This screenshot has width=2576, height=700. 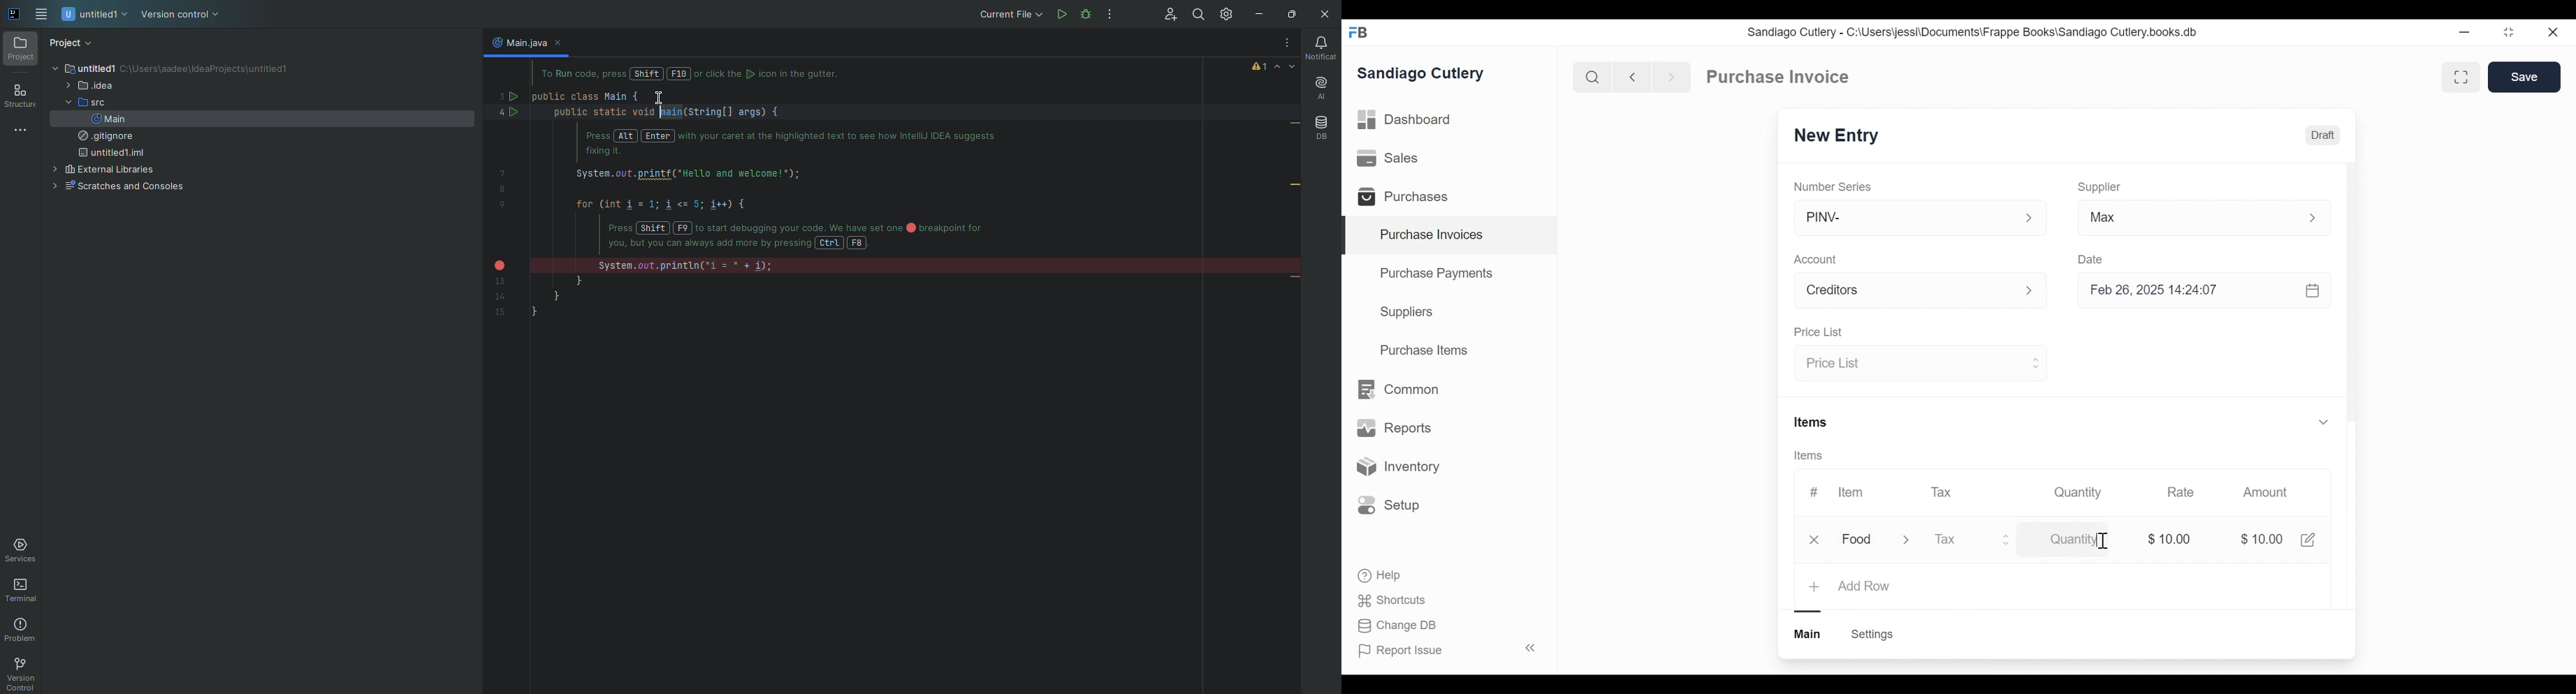 What do you see at coordinates (1859, 540) in the screenshot?
I see `Food` at bounding box center [1859, 540].